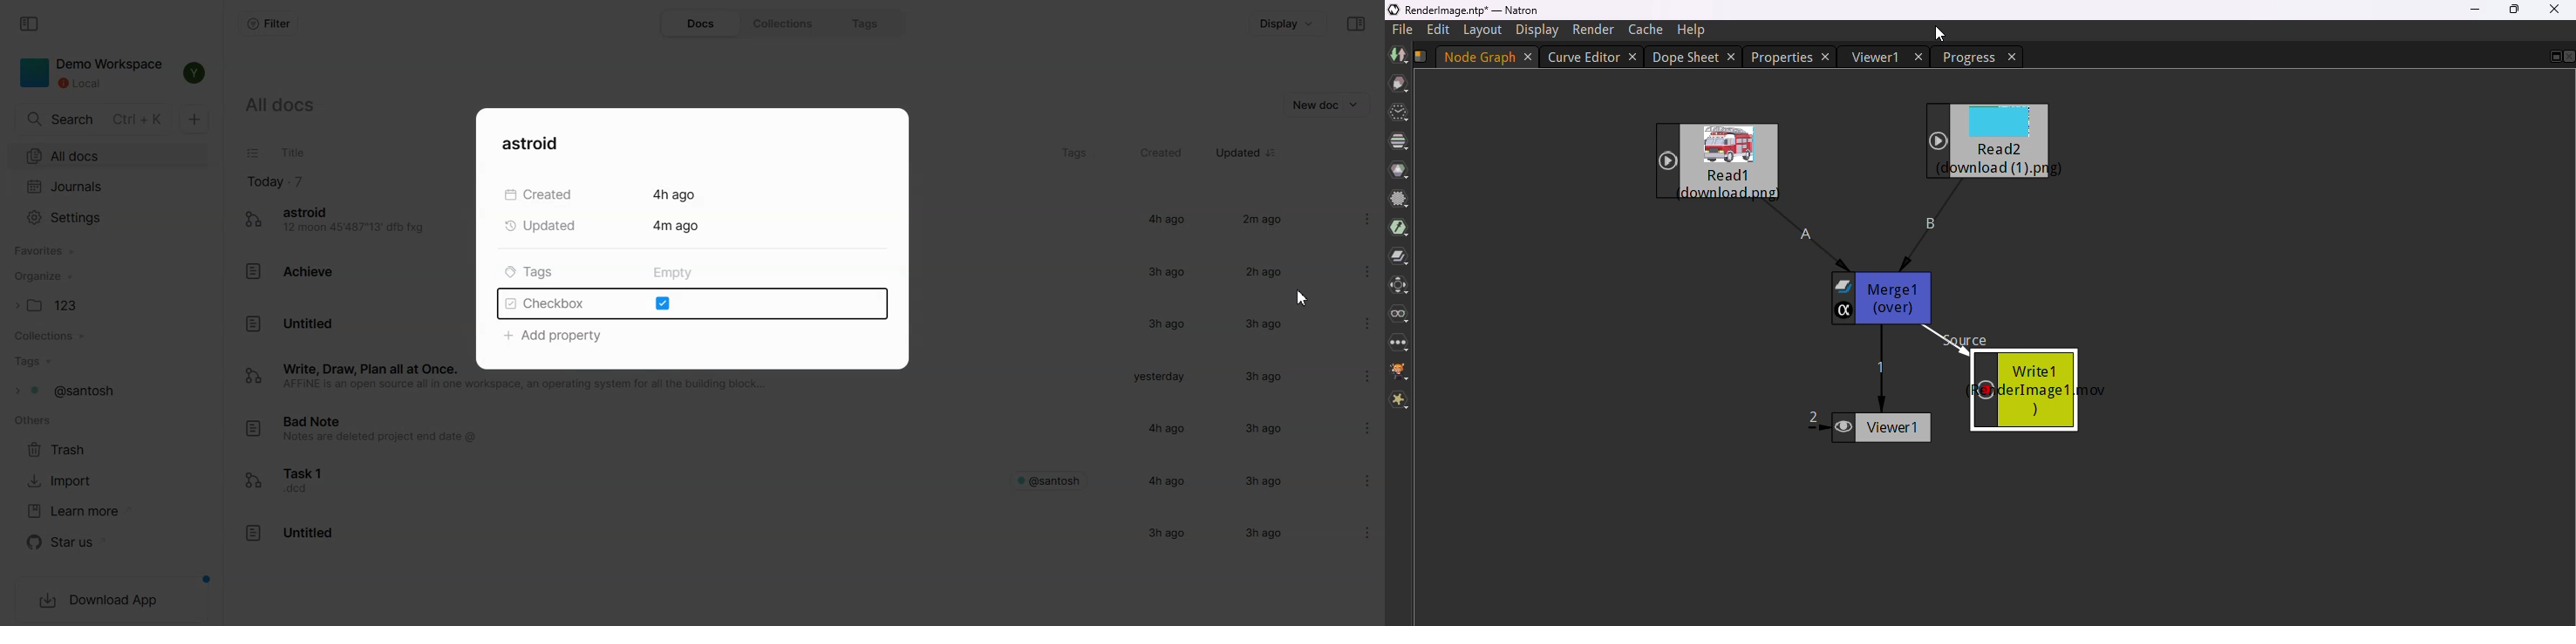  Describe the element at coordinates (620, 212) in the screenshot. I see `£5 Created 4hago
© Updated 4m ago` at that location.